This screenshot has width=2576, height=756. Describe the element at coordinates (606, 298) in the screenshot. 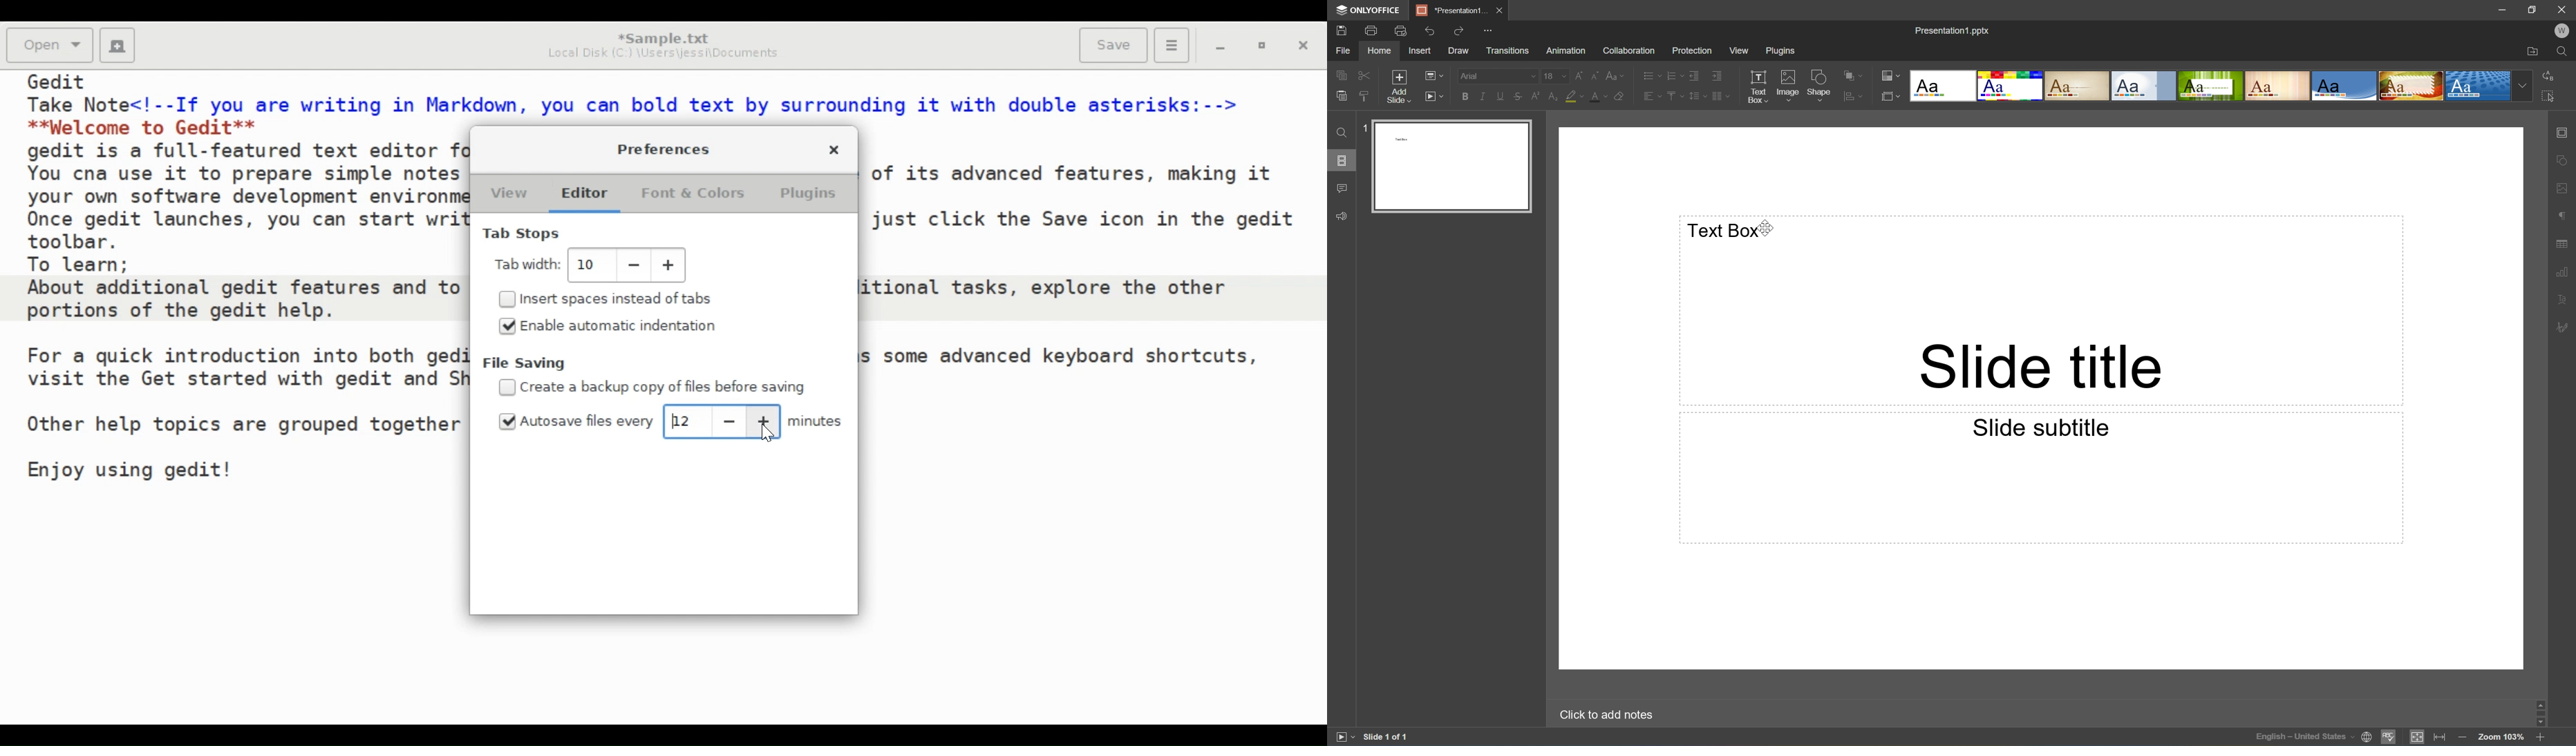

I see `(un)select Insert Spaces instead of tabs` at that location.